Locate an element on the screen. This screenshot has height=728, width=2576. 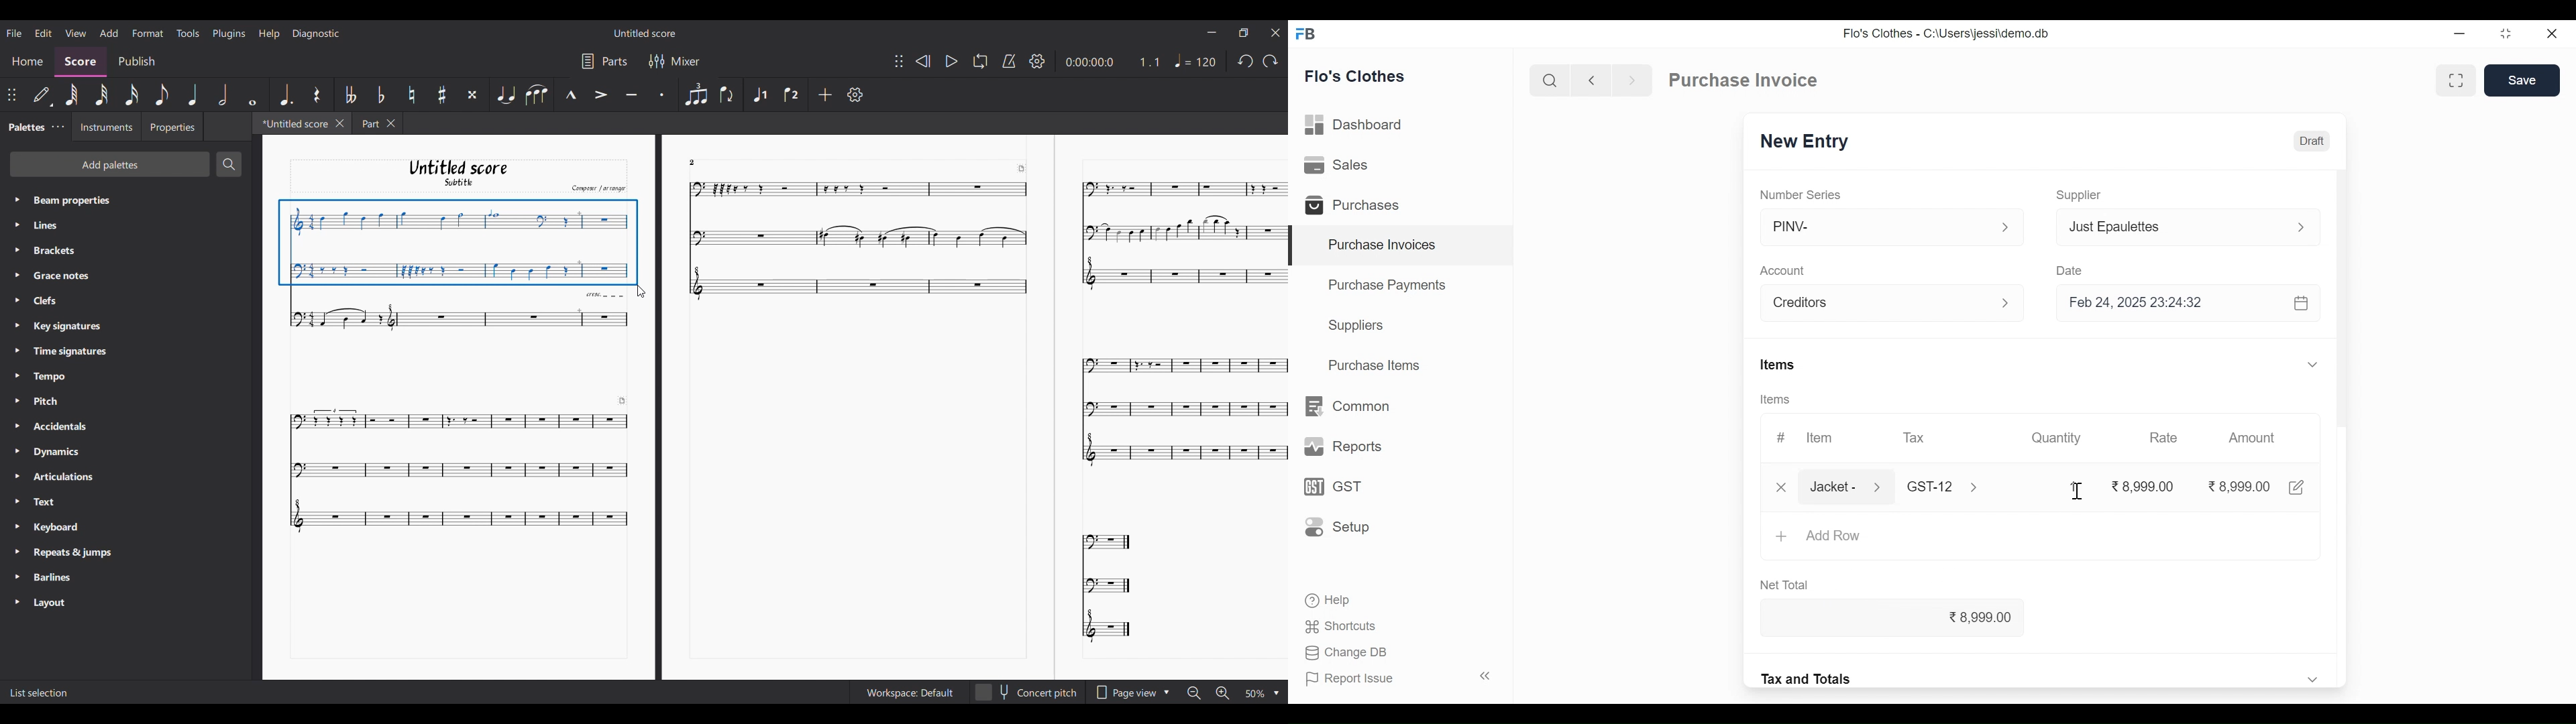
Close is located at coordinates (393, 123).